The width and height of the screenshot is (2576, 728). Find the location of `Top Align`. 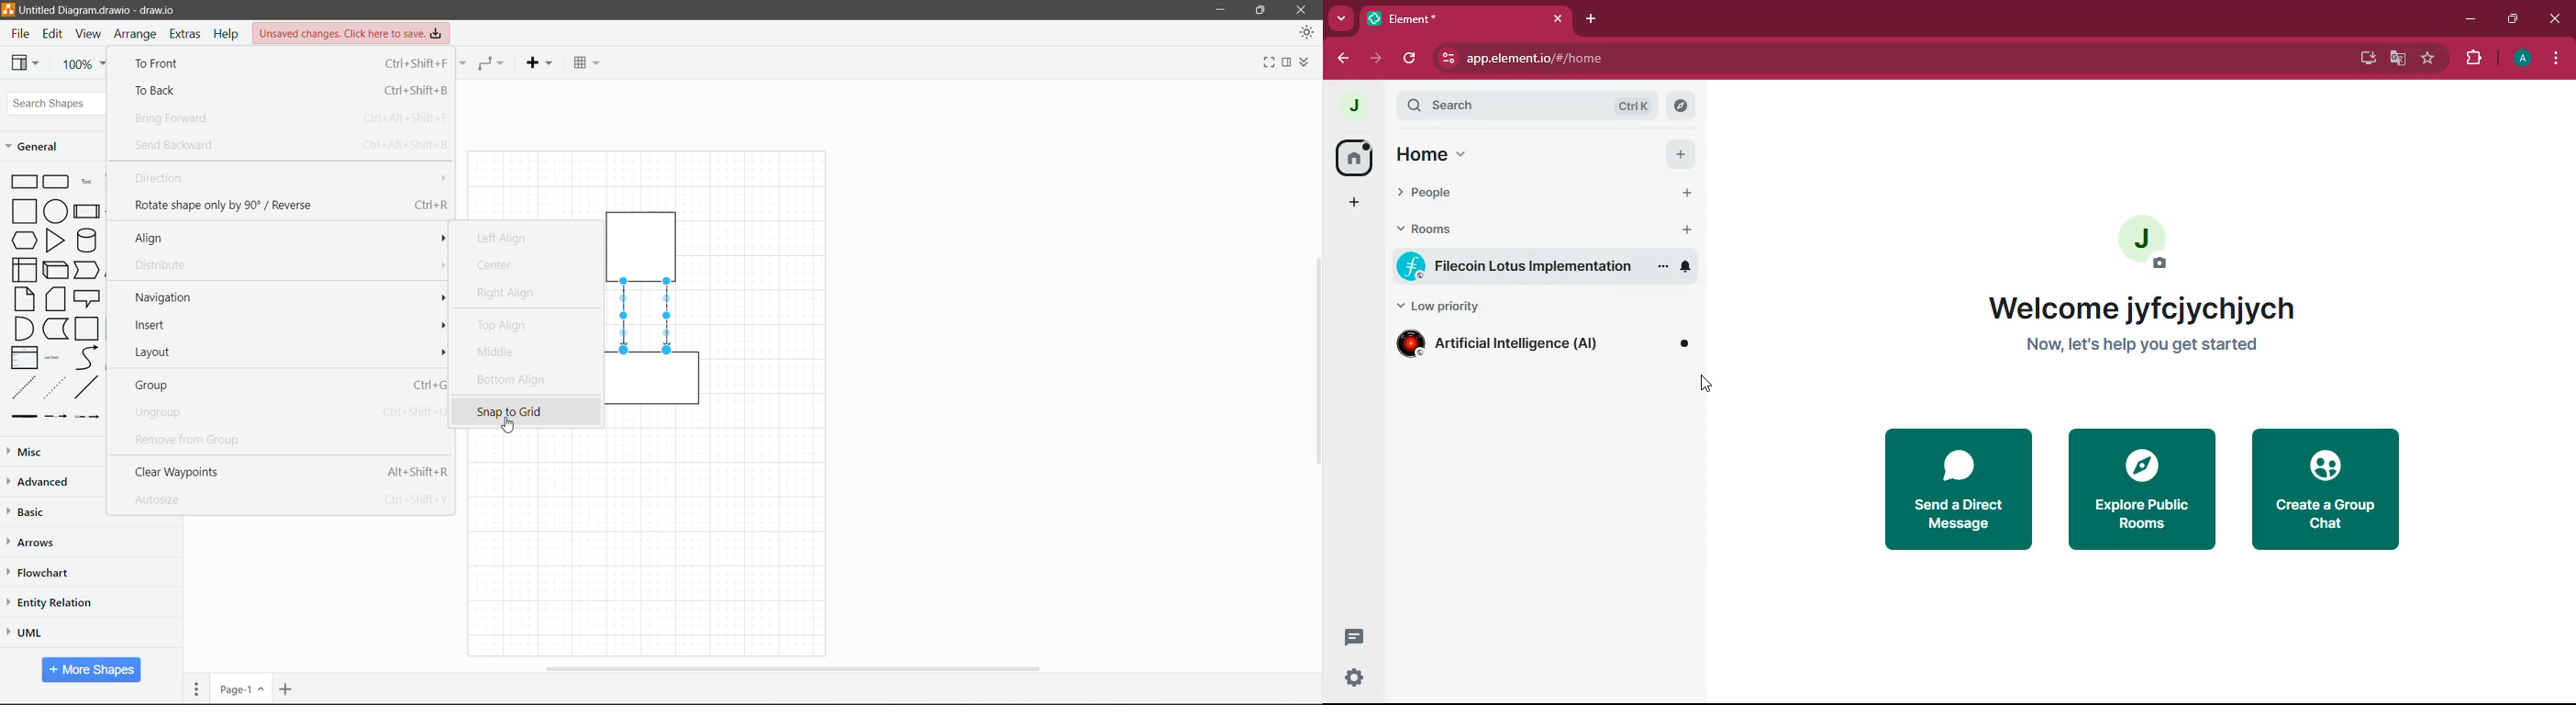

Top Align is located at coordinates (507, 327).